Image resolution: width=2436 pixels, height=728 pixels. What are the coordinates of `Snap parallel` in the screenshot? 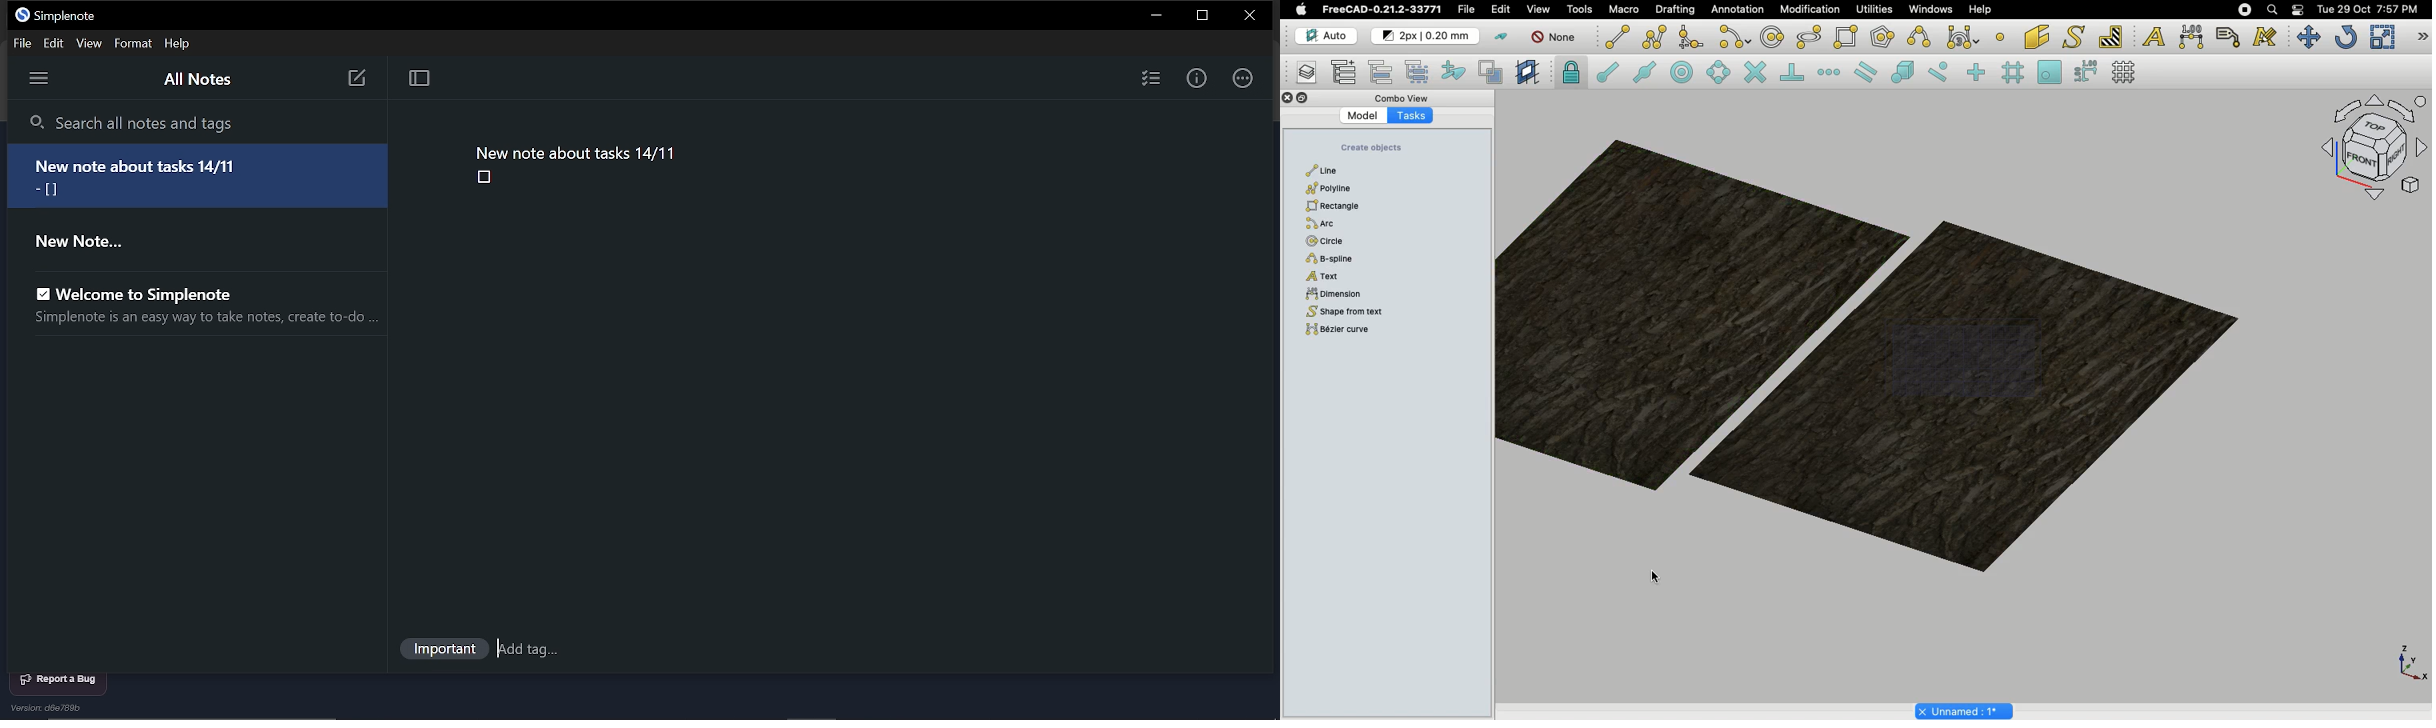 It's located at (1866, 72).